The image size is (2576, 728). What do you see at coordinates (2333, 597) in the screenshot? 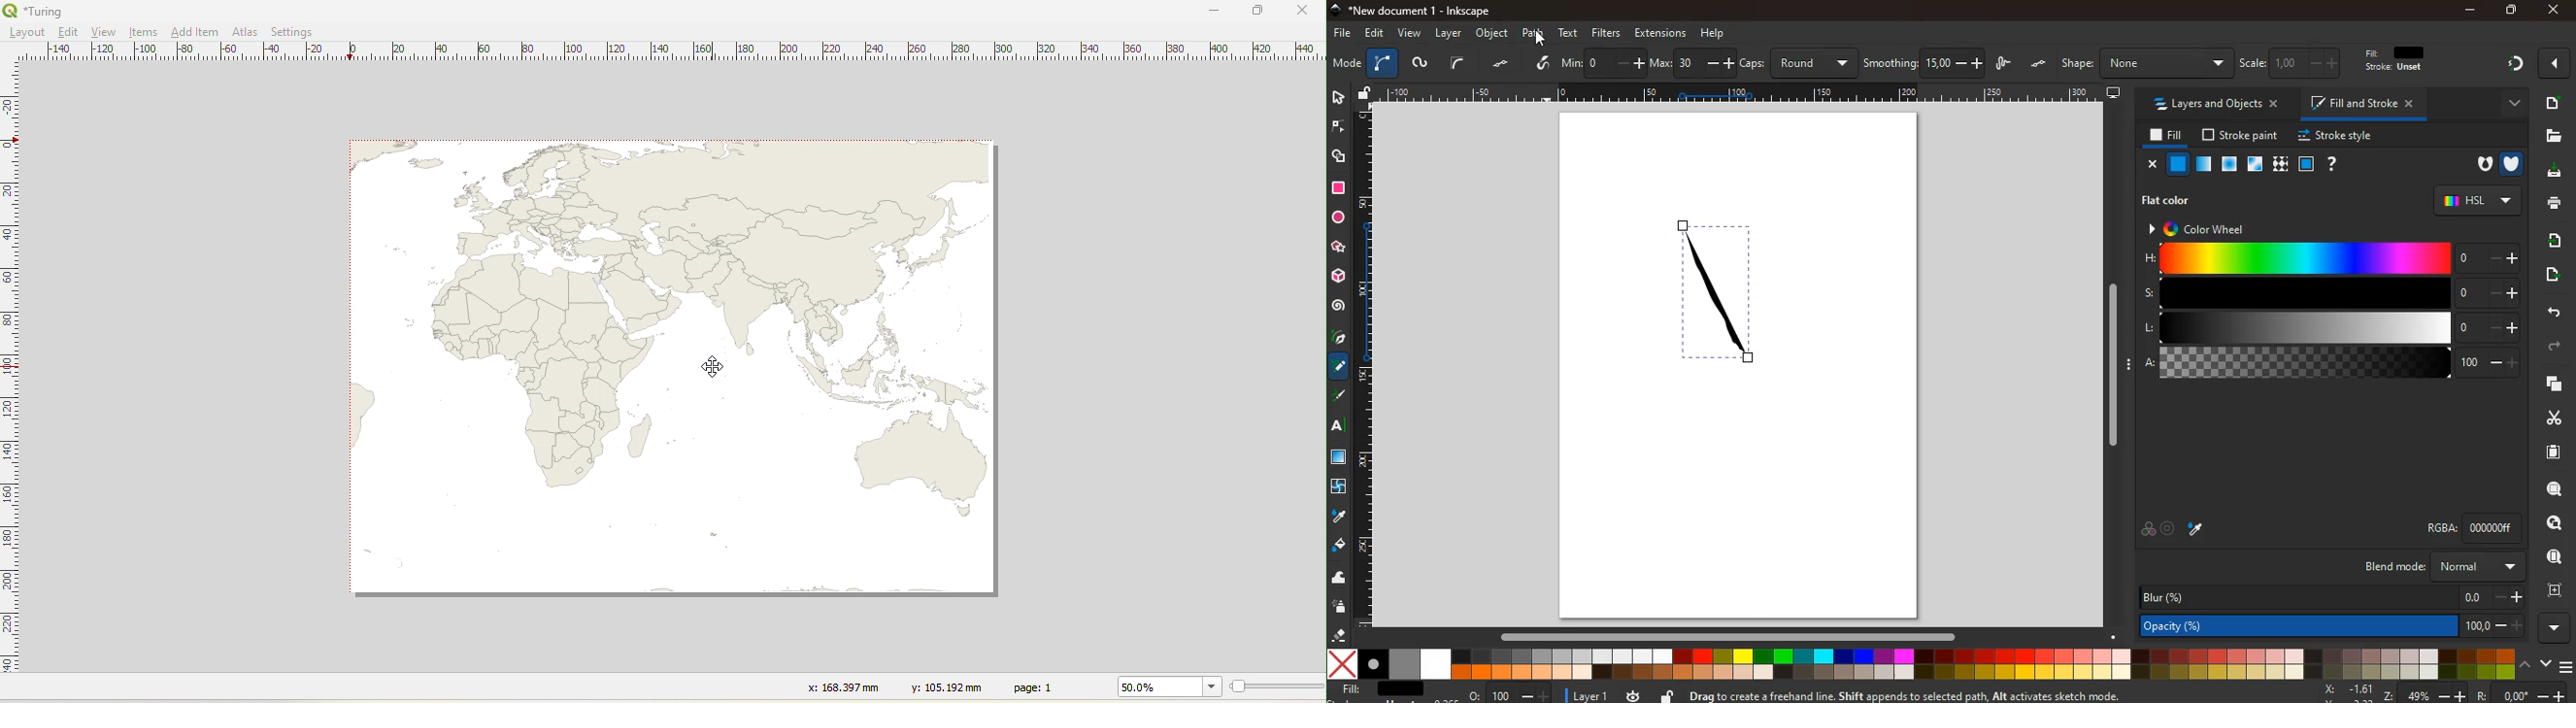
I see `blur` at bounding box center [2333, 597].